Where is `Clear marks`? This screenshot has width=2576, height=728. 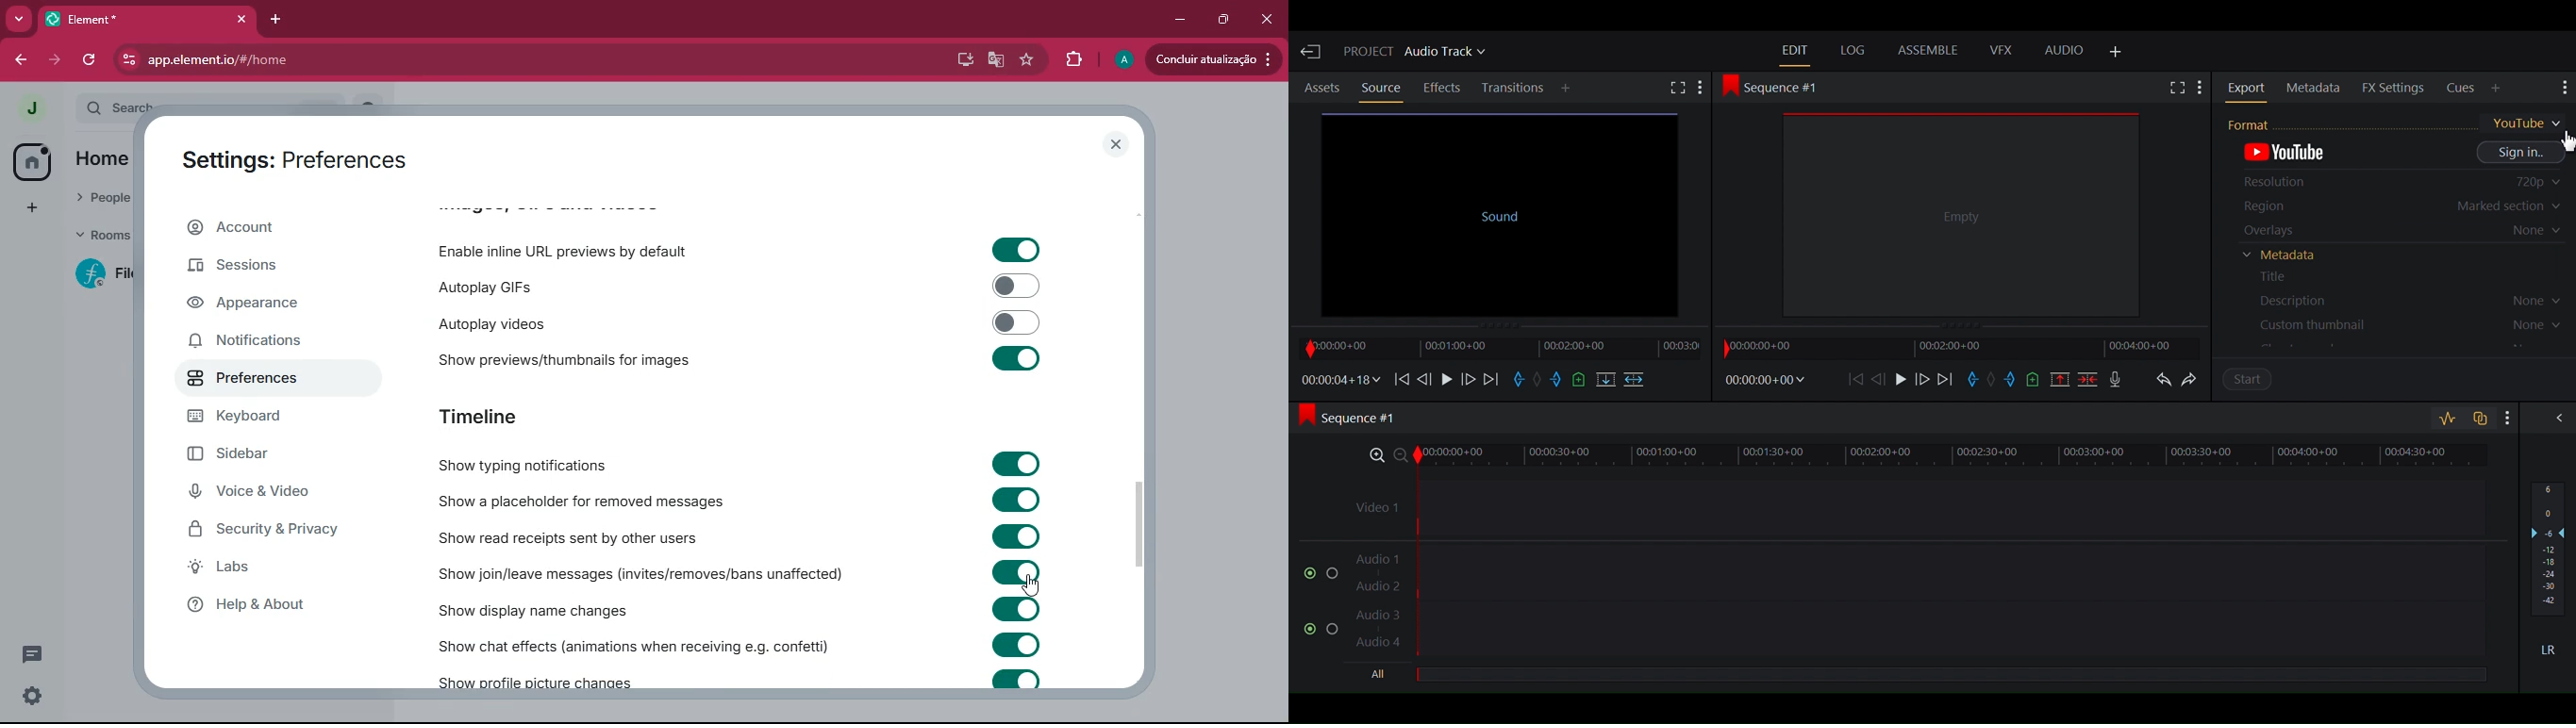
Clear marks is located at coordinates (1539, 381).